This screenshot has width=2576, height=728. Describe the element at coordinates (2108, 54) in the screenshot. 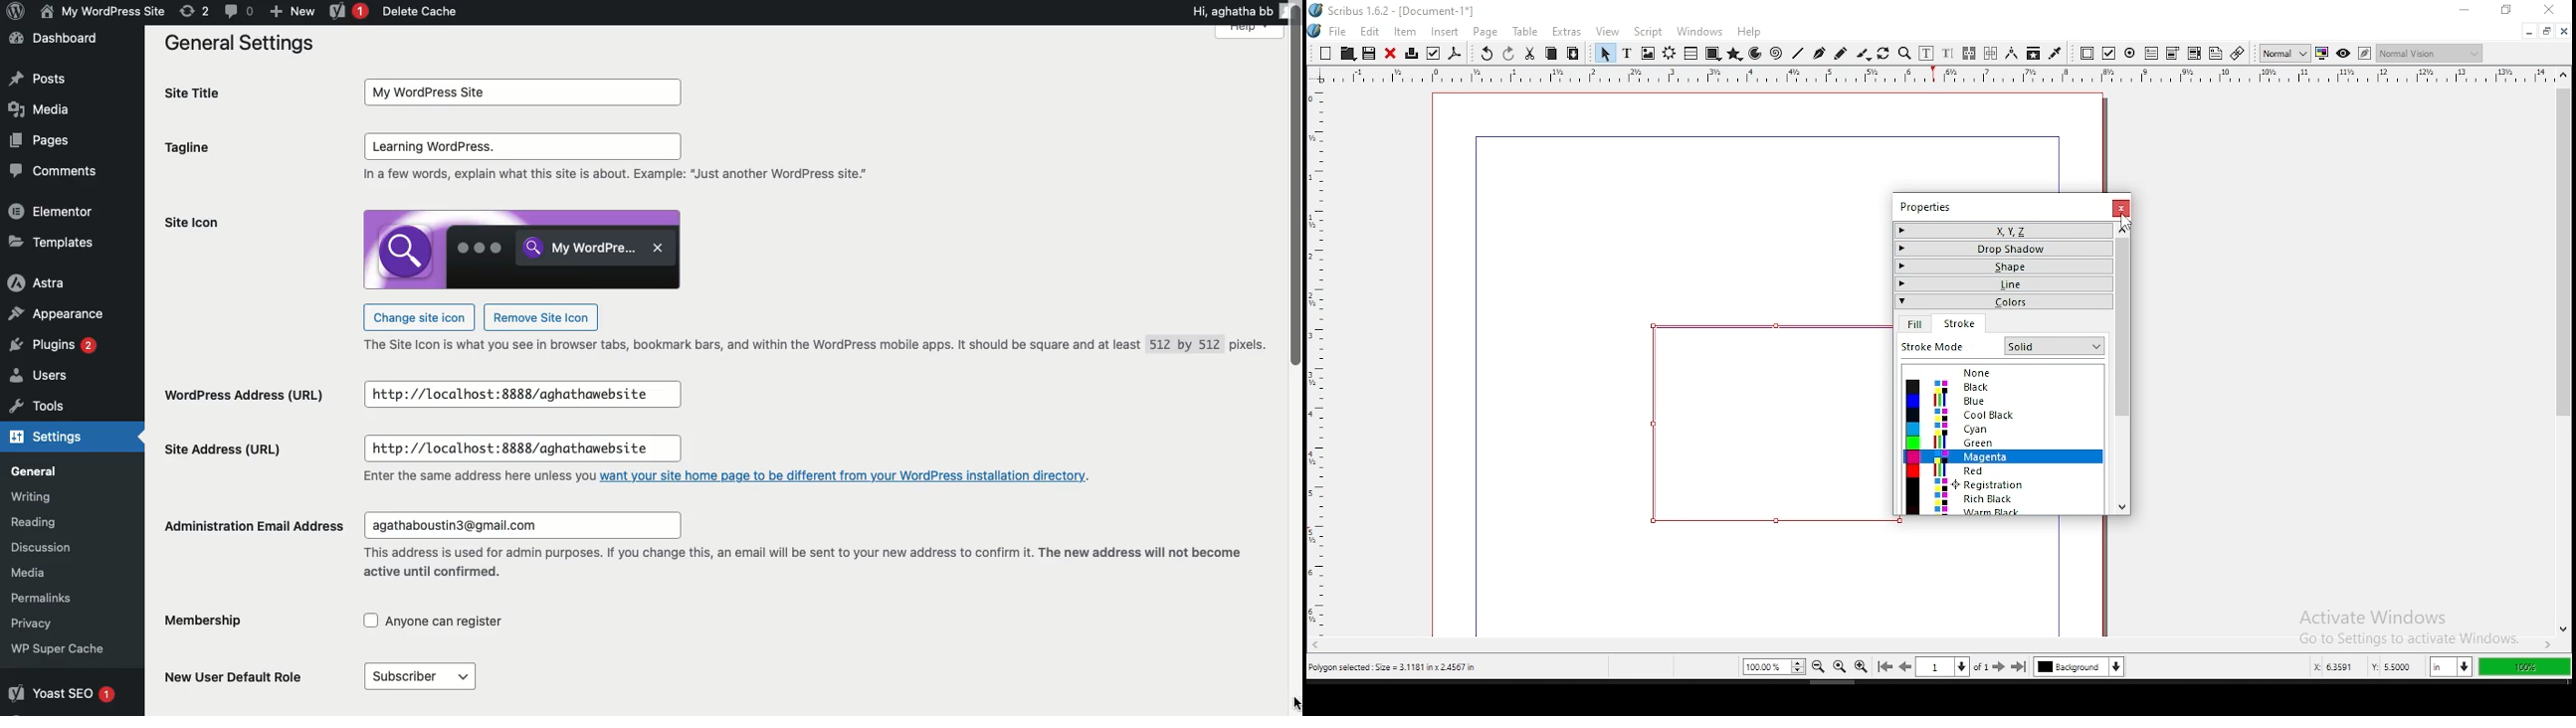

I see `pdf checkbox` at that location.